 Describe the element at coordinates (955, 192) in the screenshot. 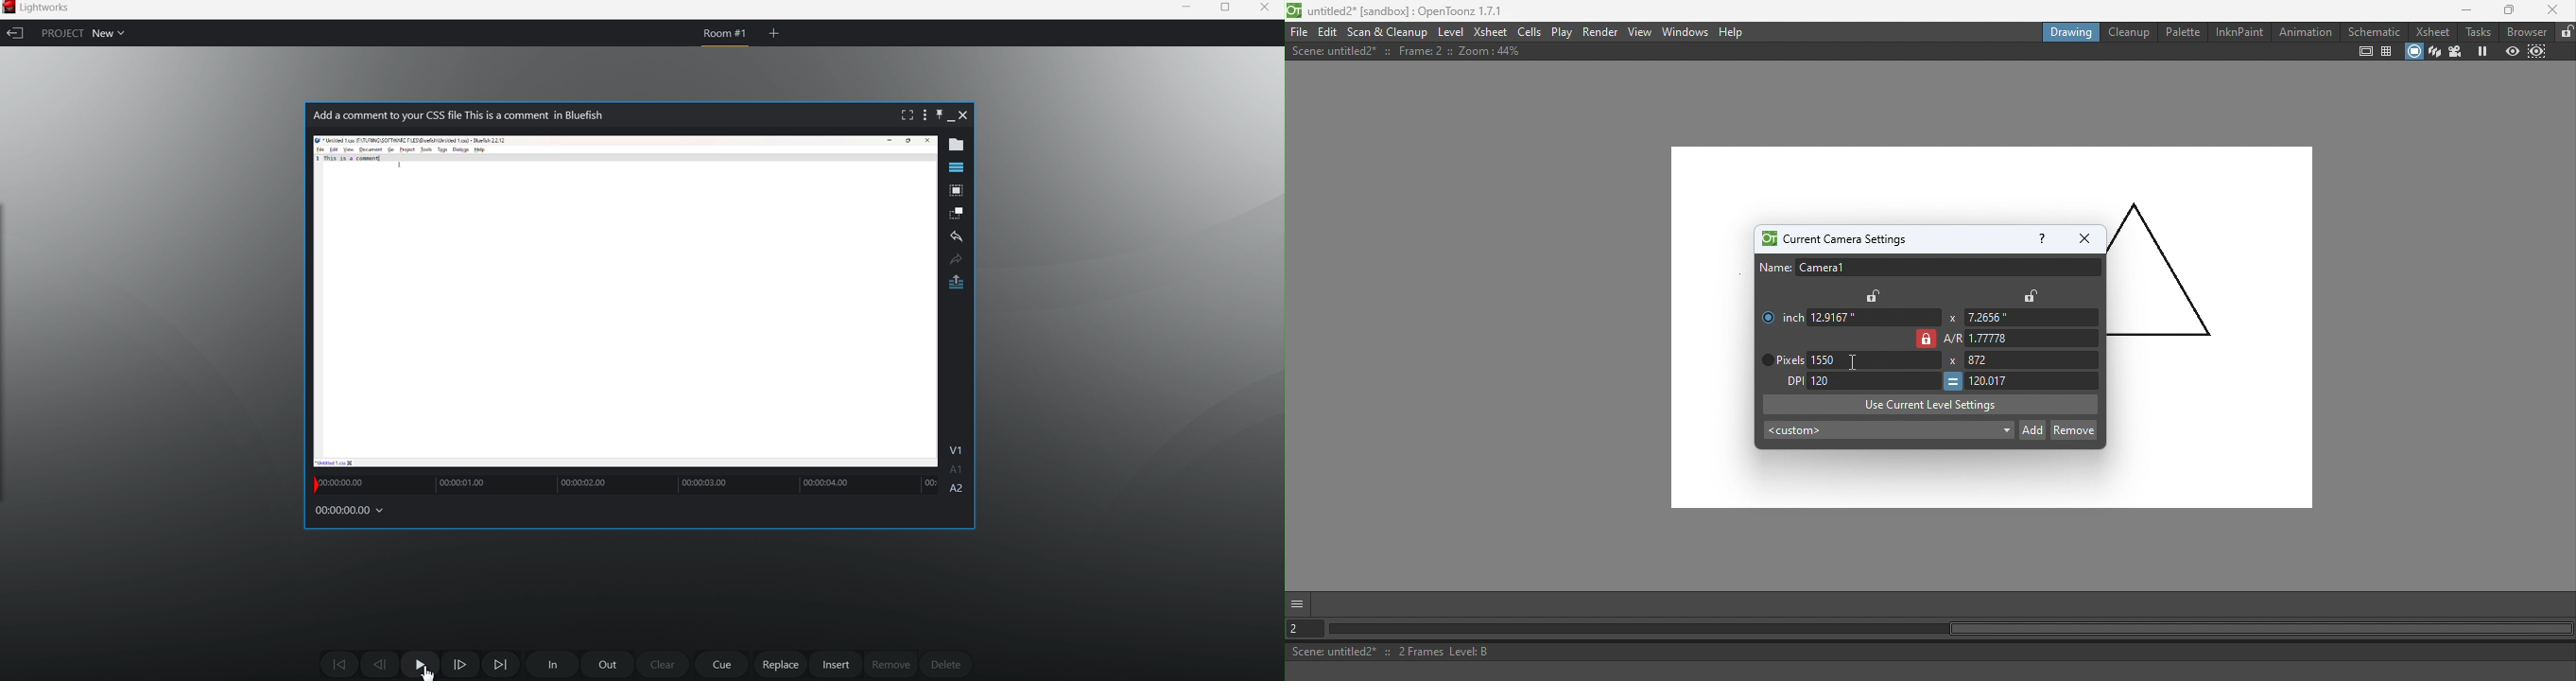

I see `pop out tile` at that location.